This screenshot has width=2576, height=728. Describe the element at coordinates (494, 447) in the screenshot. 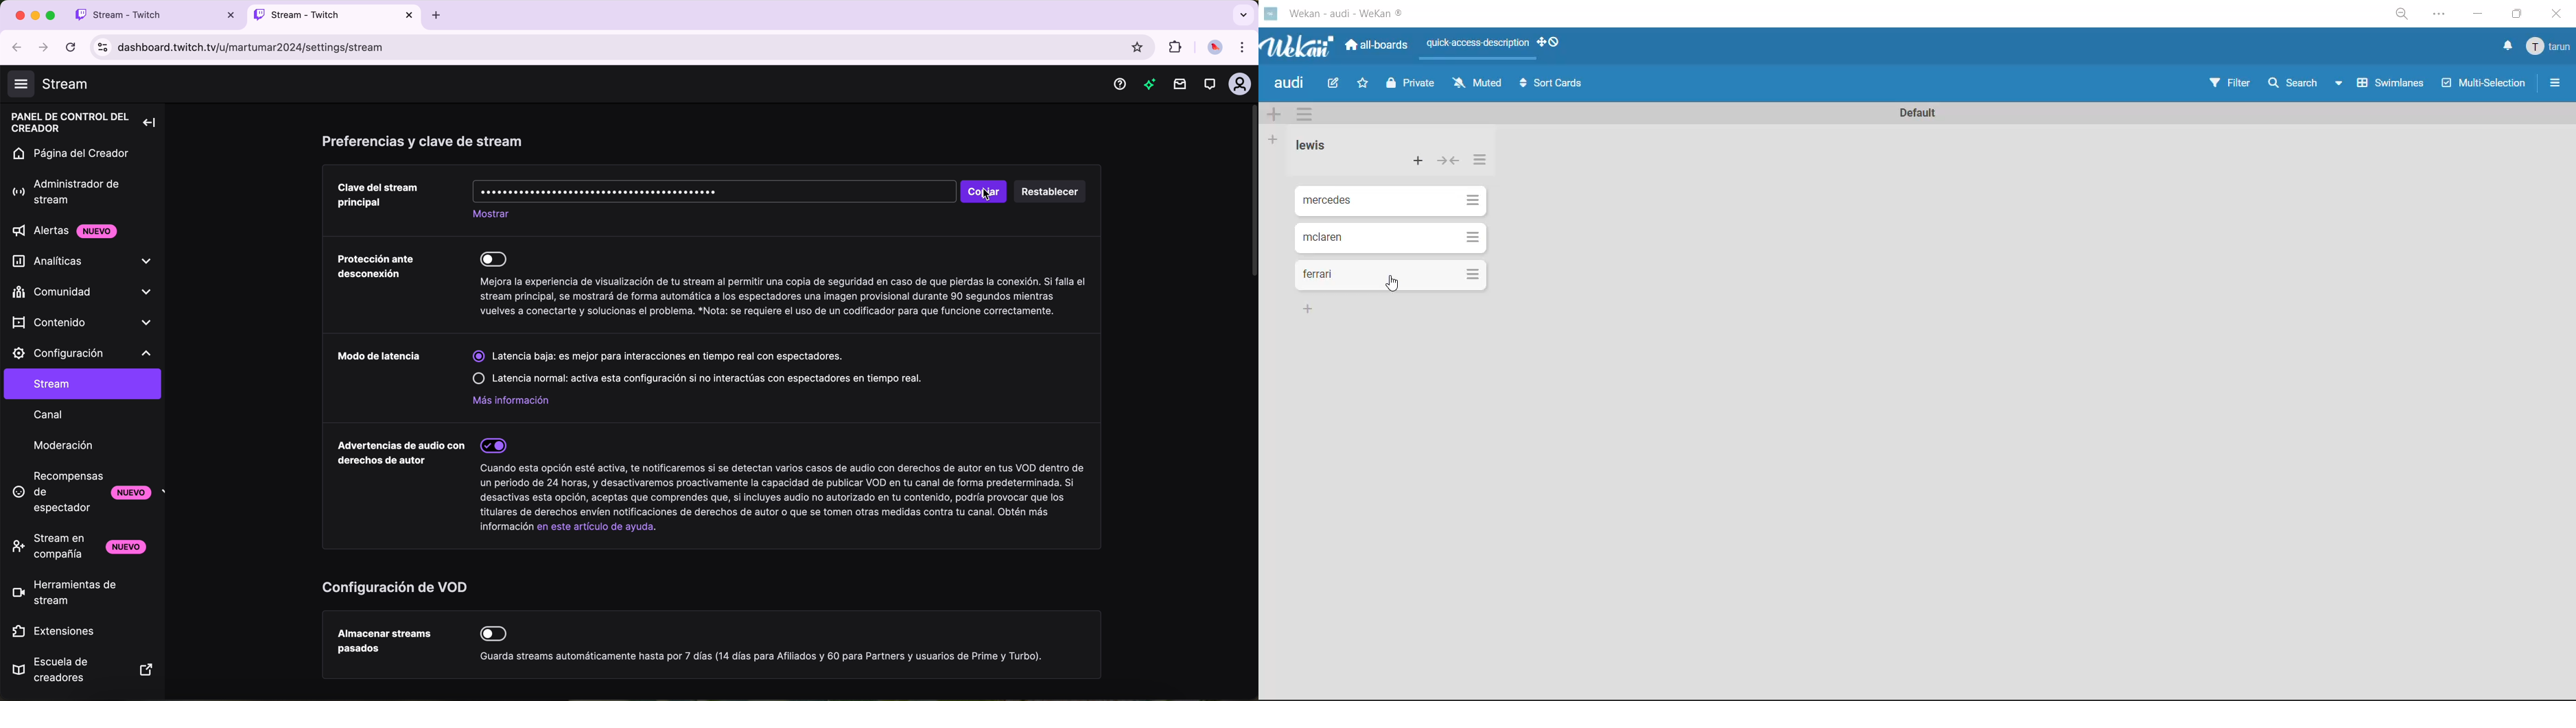

I see `enable option` at that location.